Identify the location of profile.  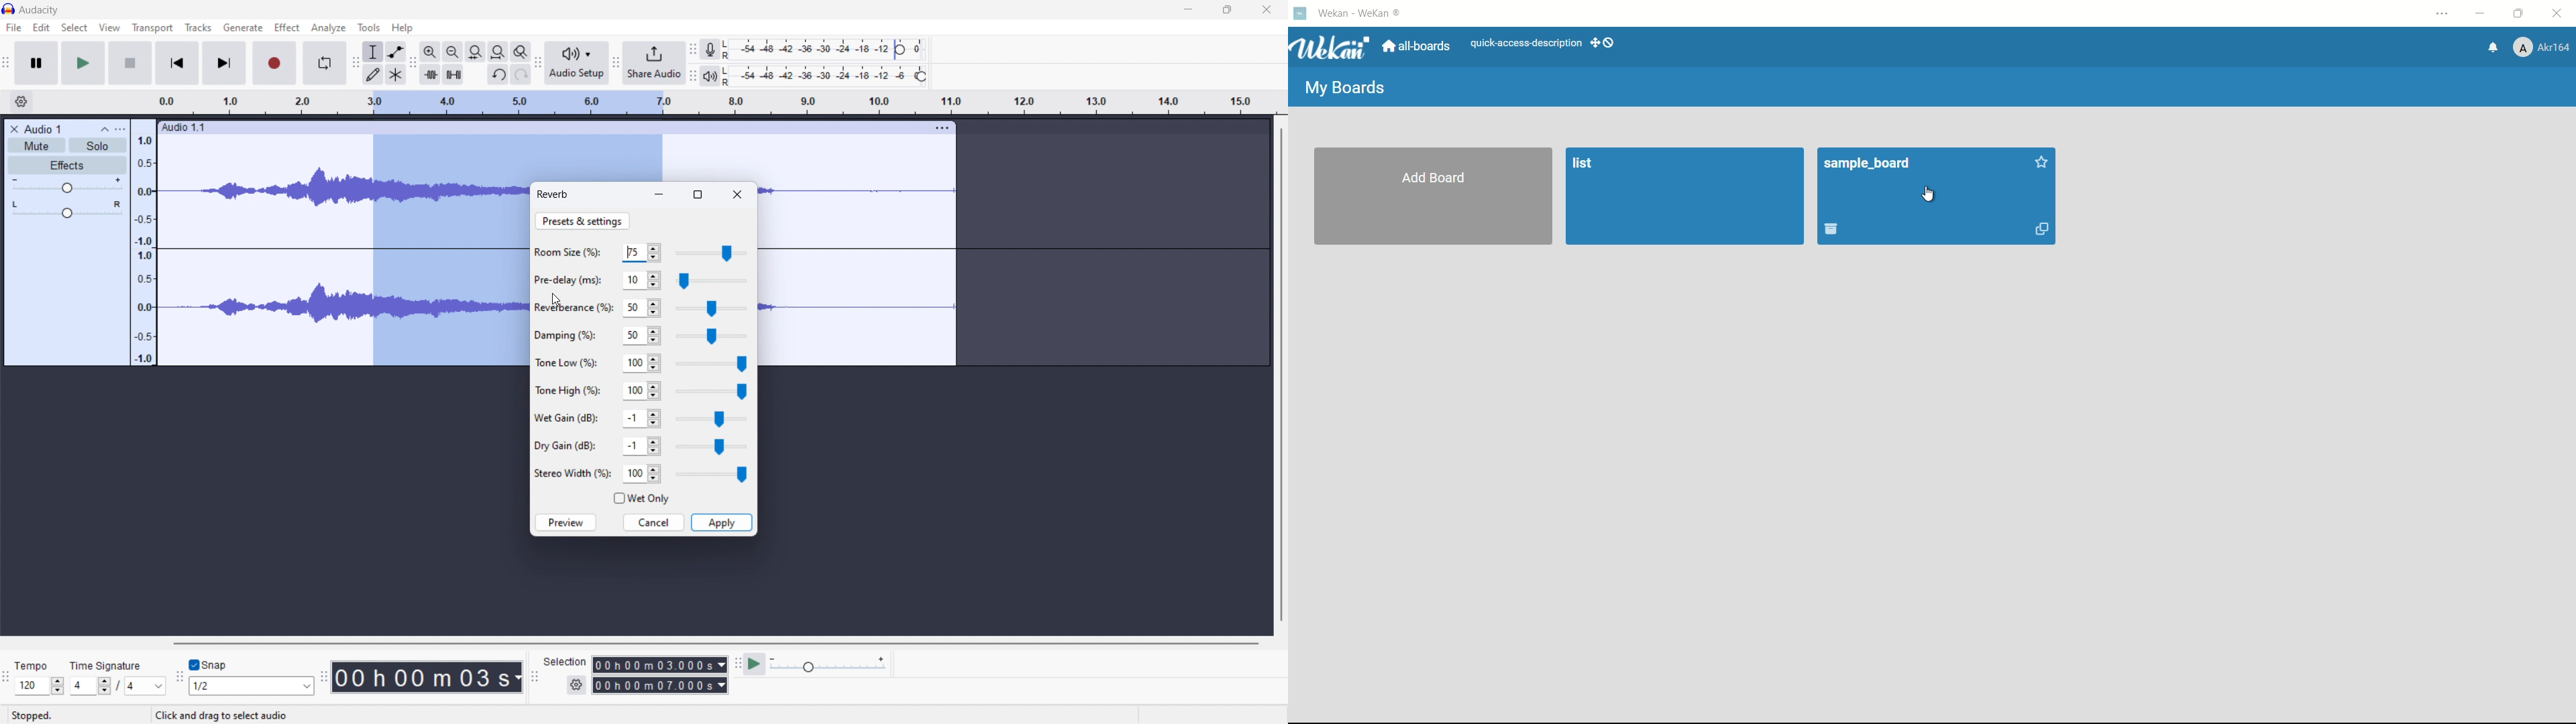
(2544, 48).